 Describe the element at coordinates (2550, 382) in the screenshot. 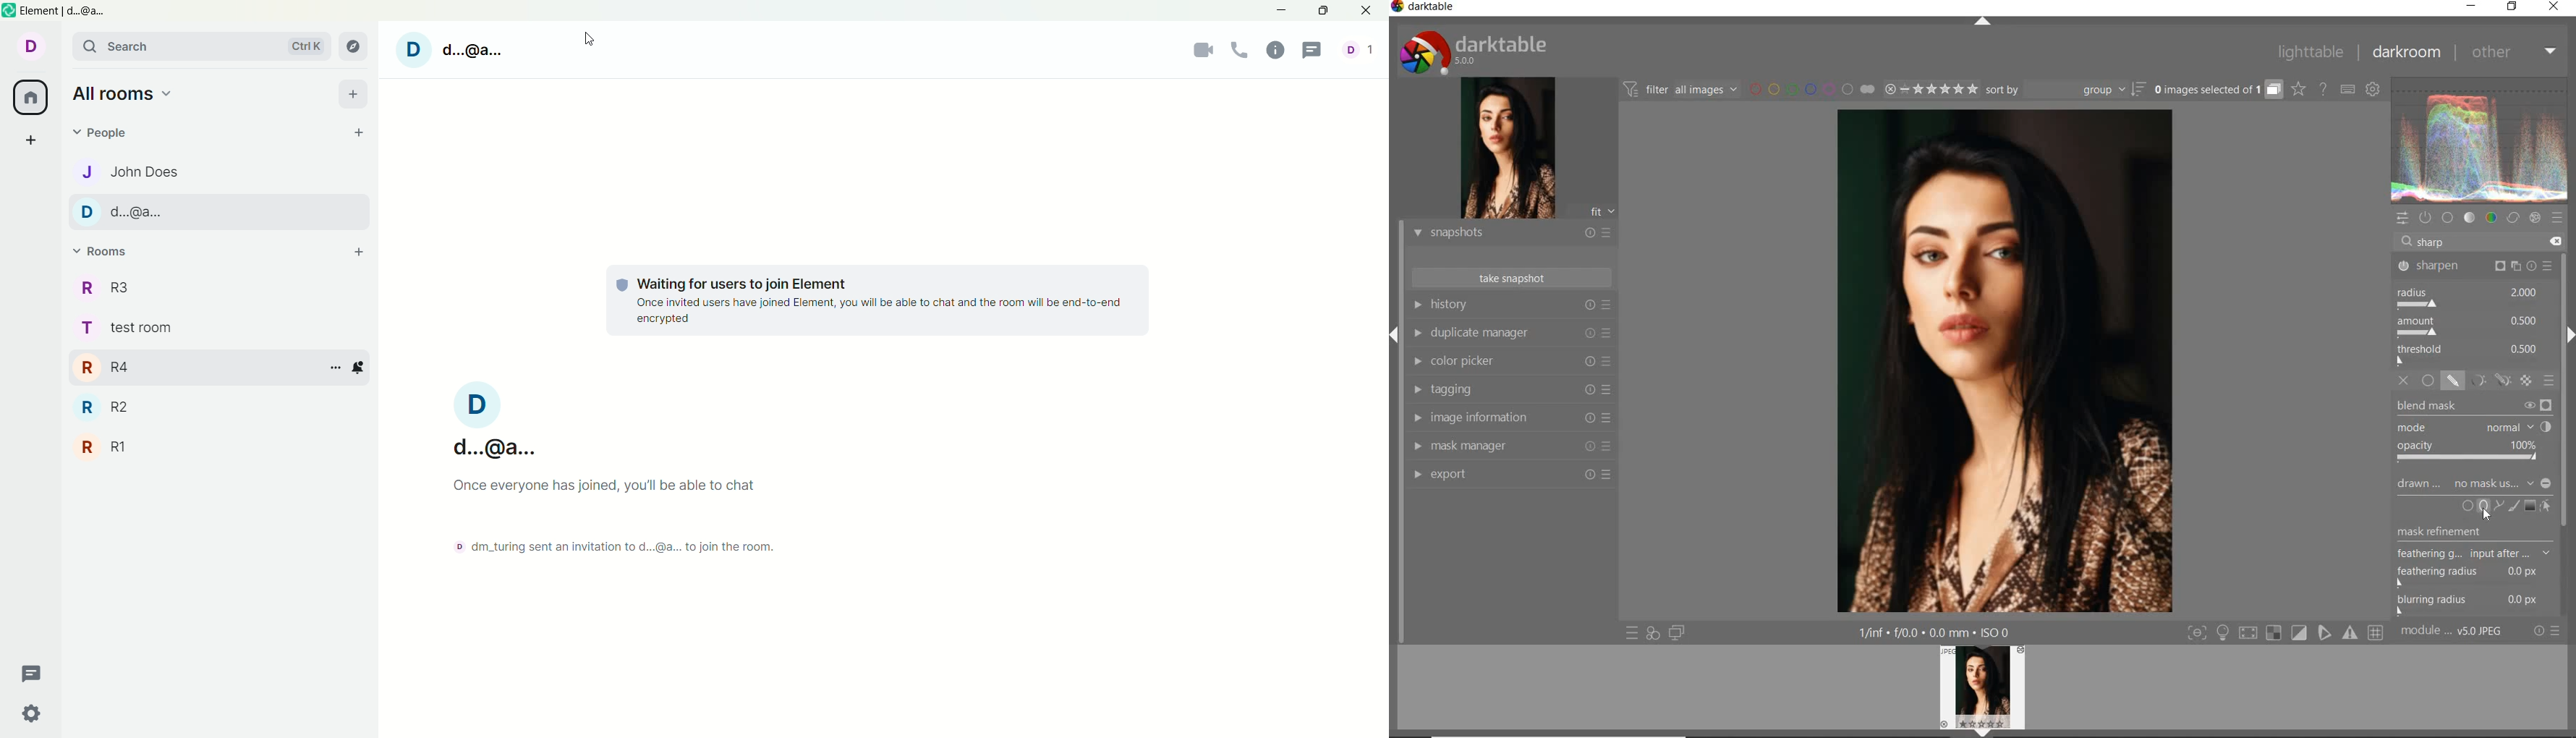

I see `blending options` at that location.